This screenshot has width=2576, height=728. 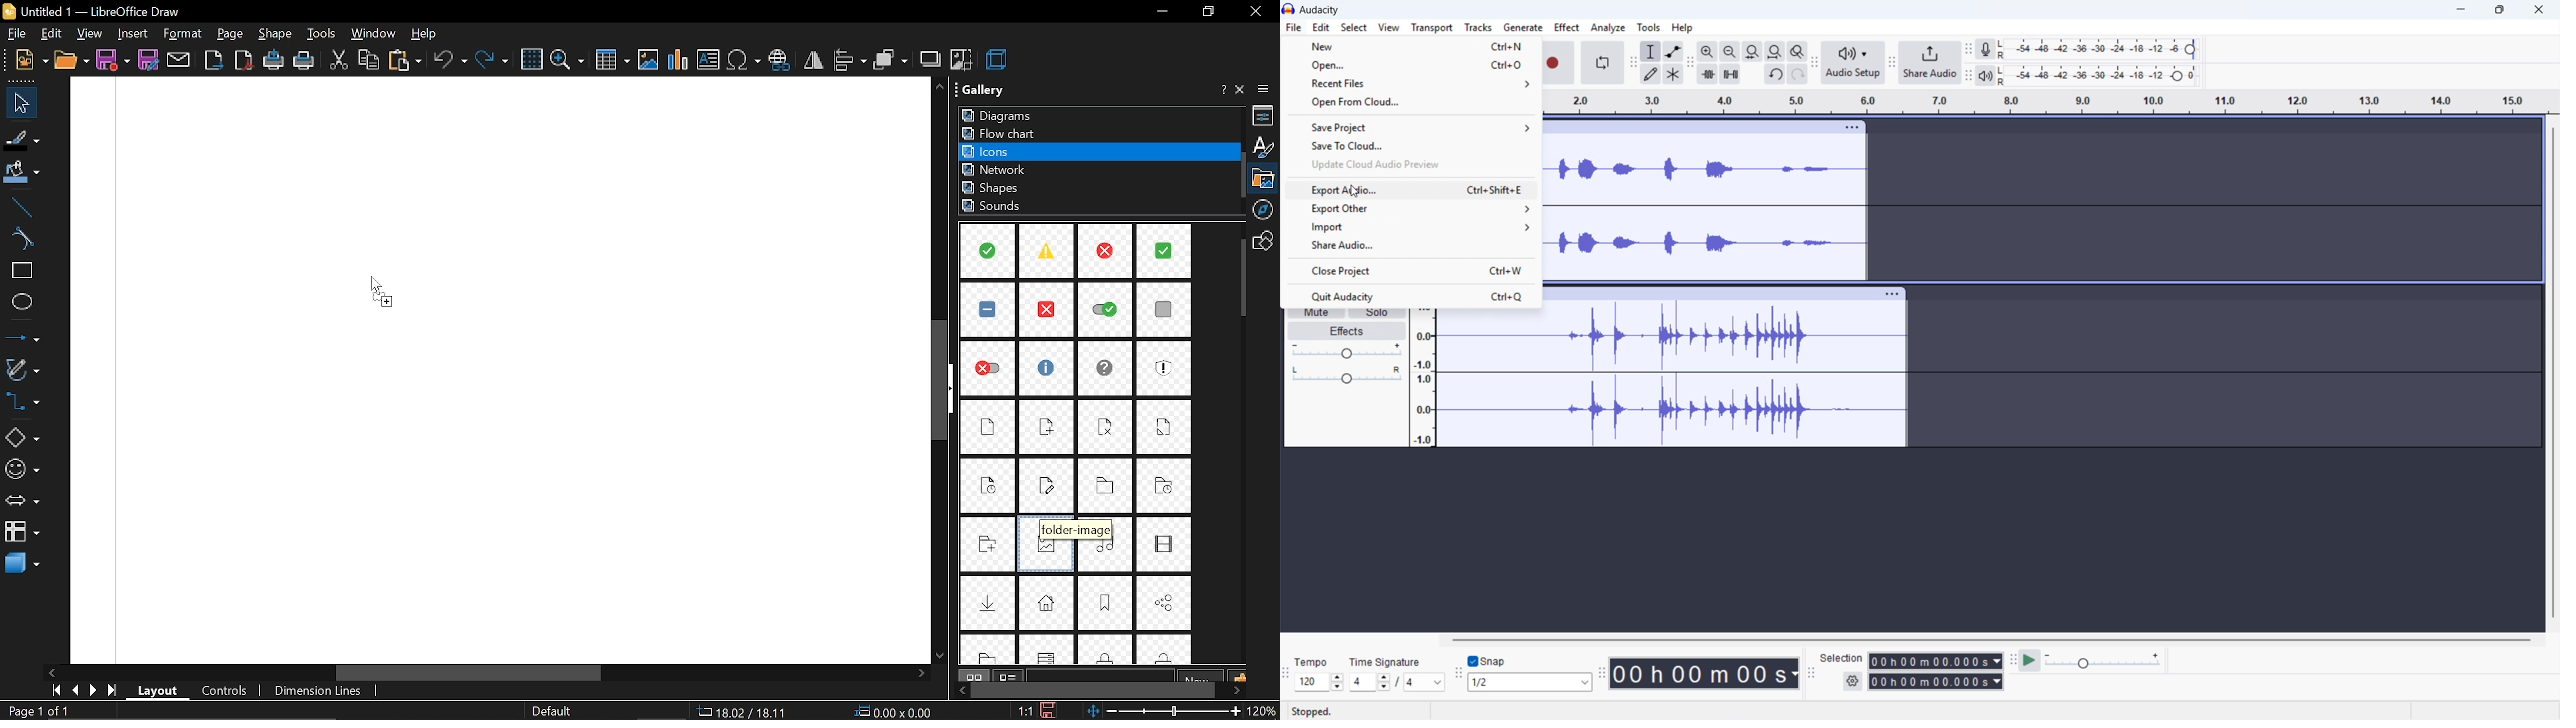 I want to click on Toggle snap, so click(x=1488, y=661).